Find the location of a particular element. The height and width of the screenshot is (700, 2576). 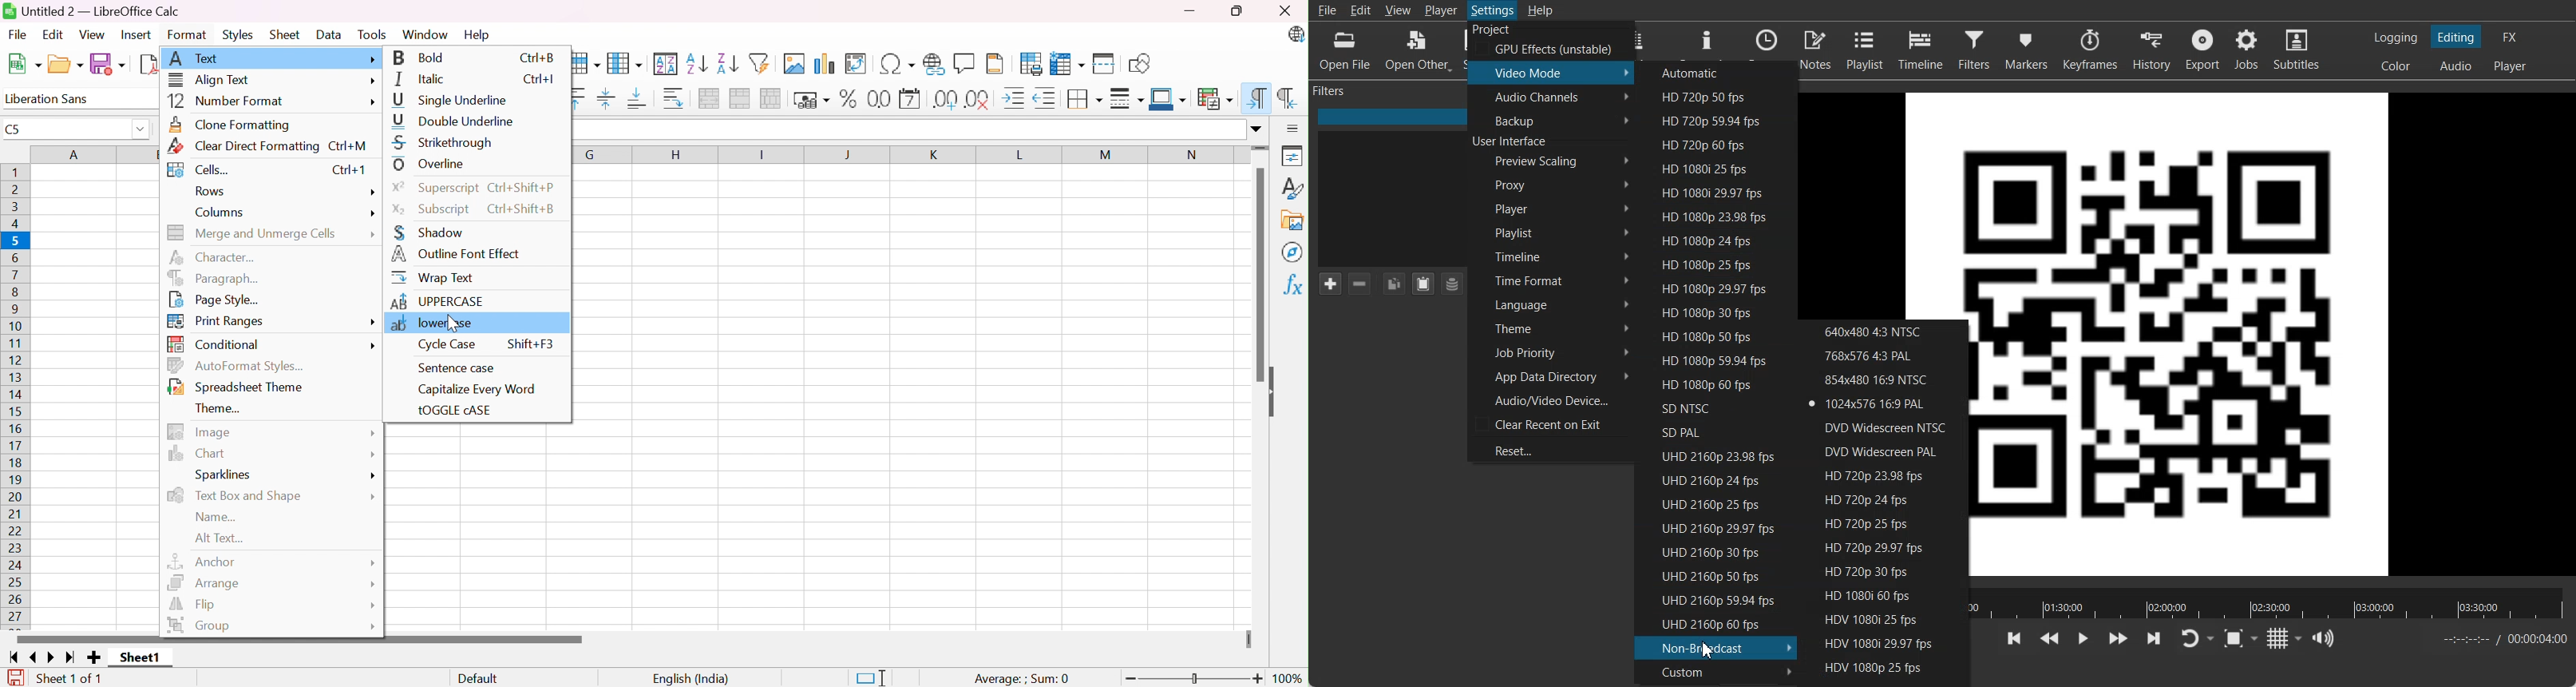

Center Vertically is located at coordinates (610, 100).